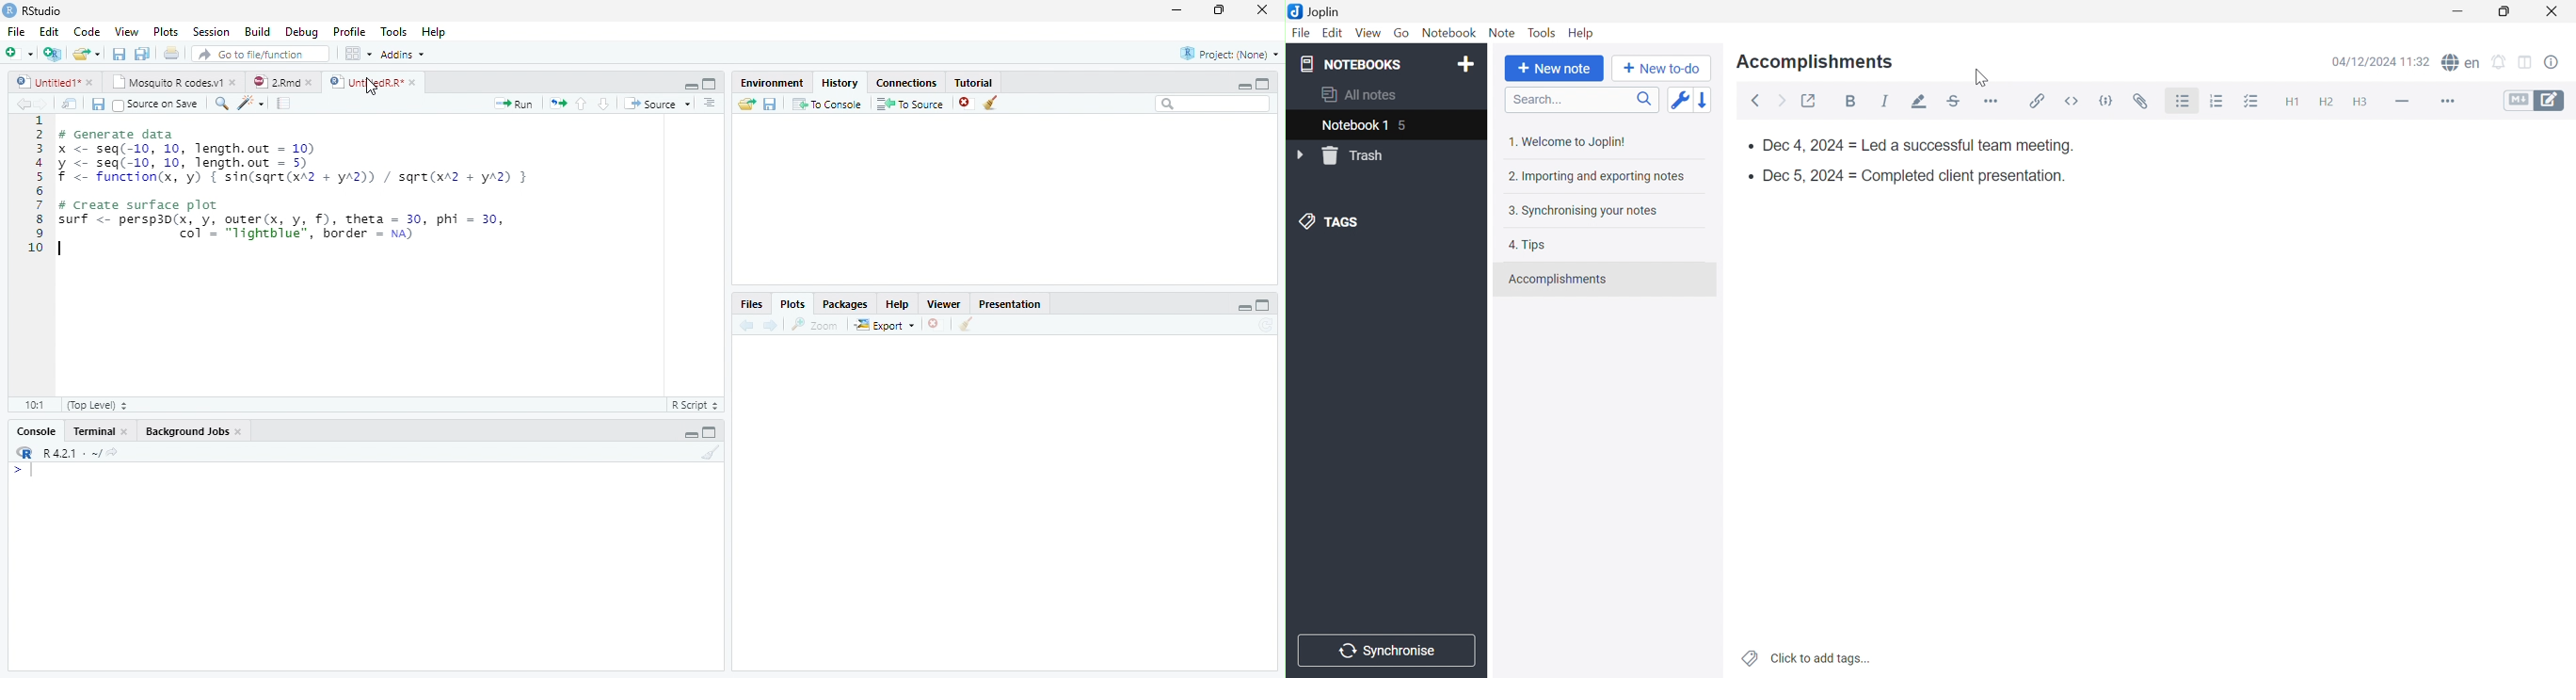  I want to click on Maximixe, so click(710, 83).